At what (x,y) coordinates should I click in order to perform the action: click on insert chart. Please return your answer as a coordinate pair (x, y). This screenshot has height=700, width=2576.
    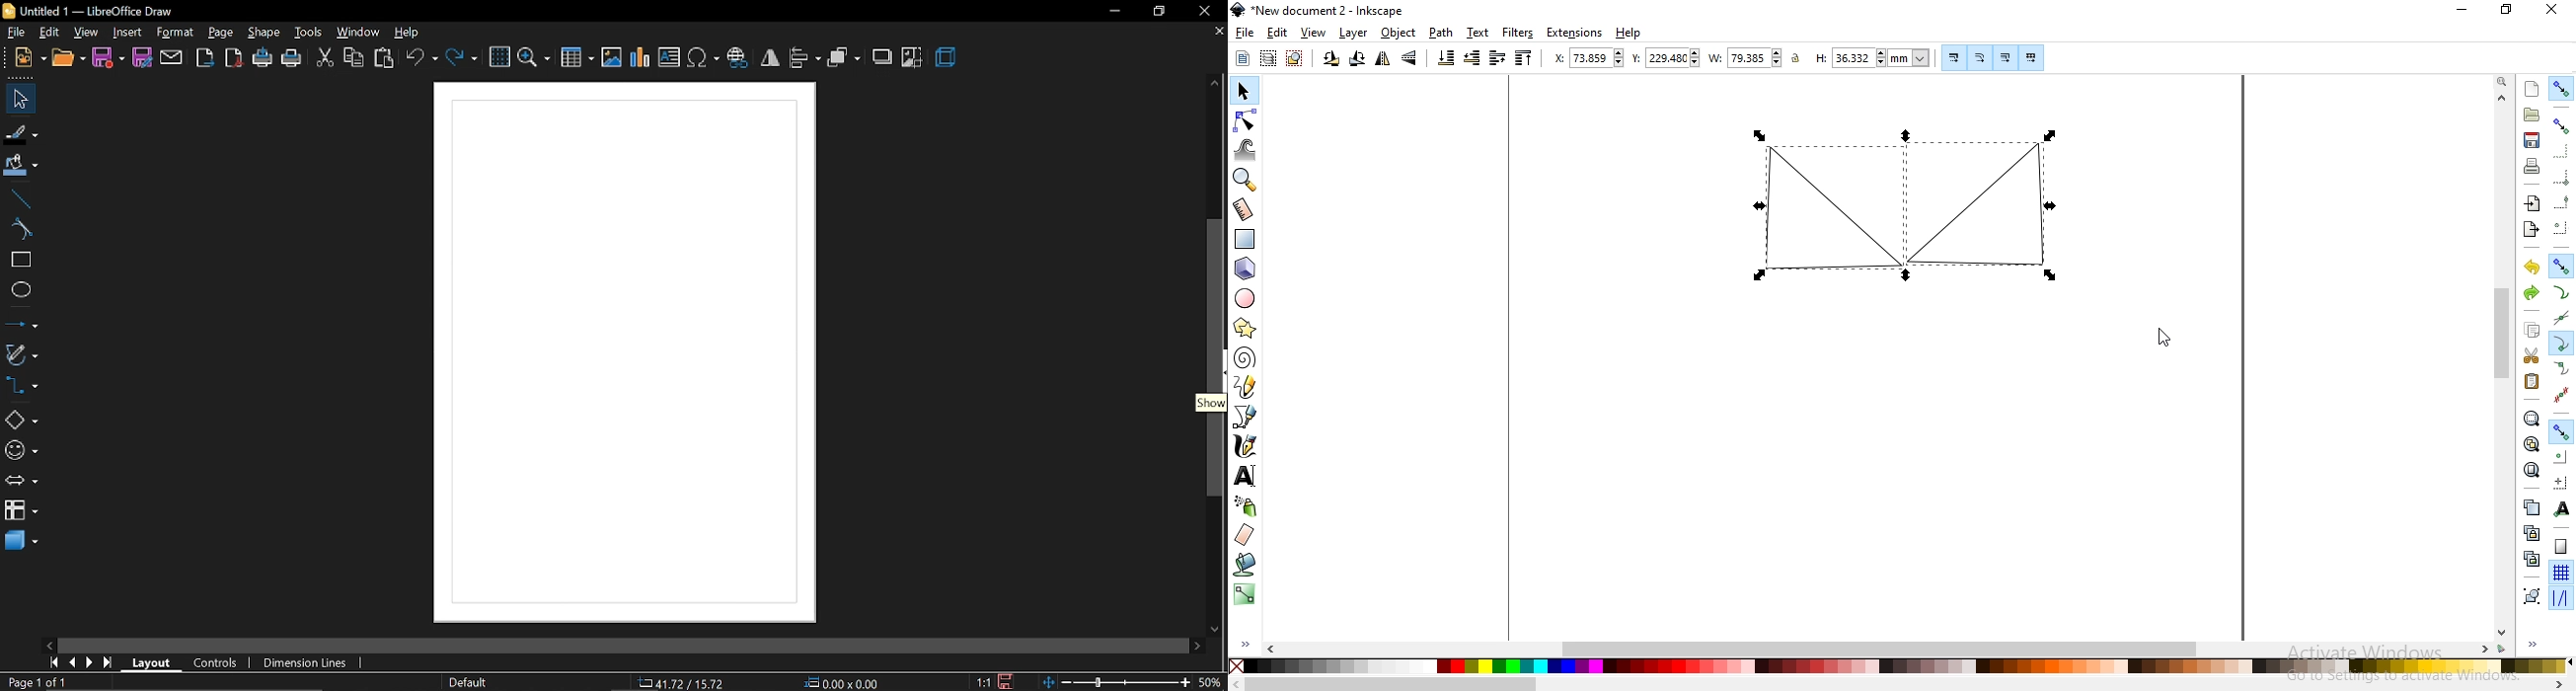
    Looking at the image, I should click on (641, 58).